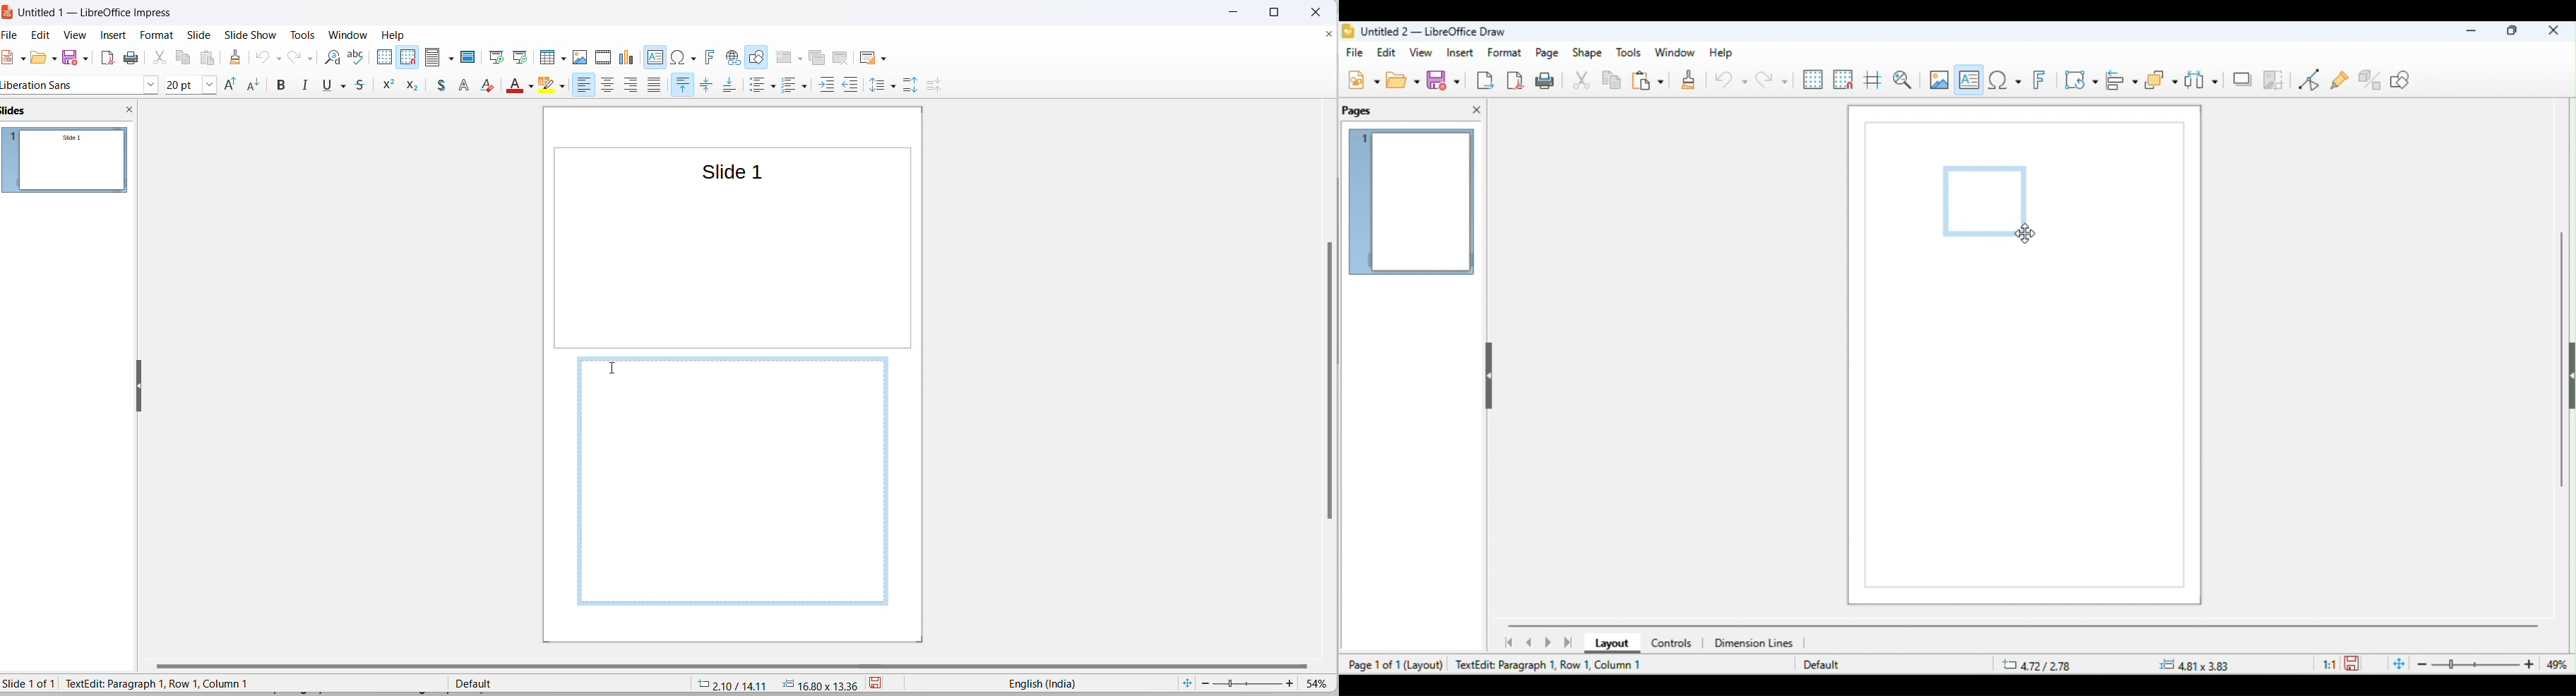 The width and height of the screenshot is (2576, 700). I want to click on callout shapes options, so click(441, 88).